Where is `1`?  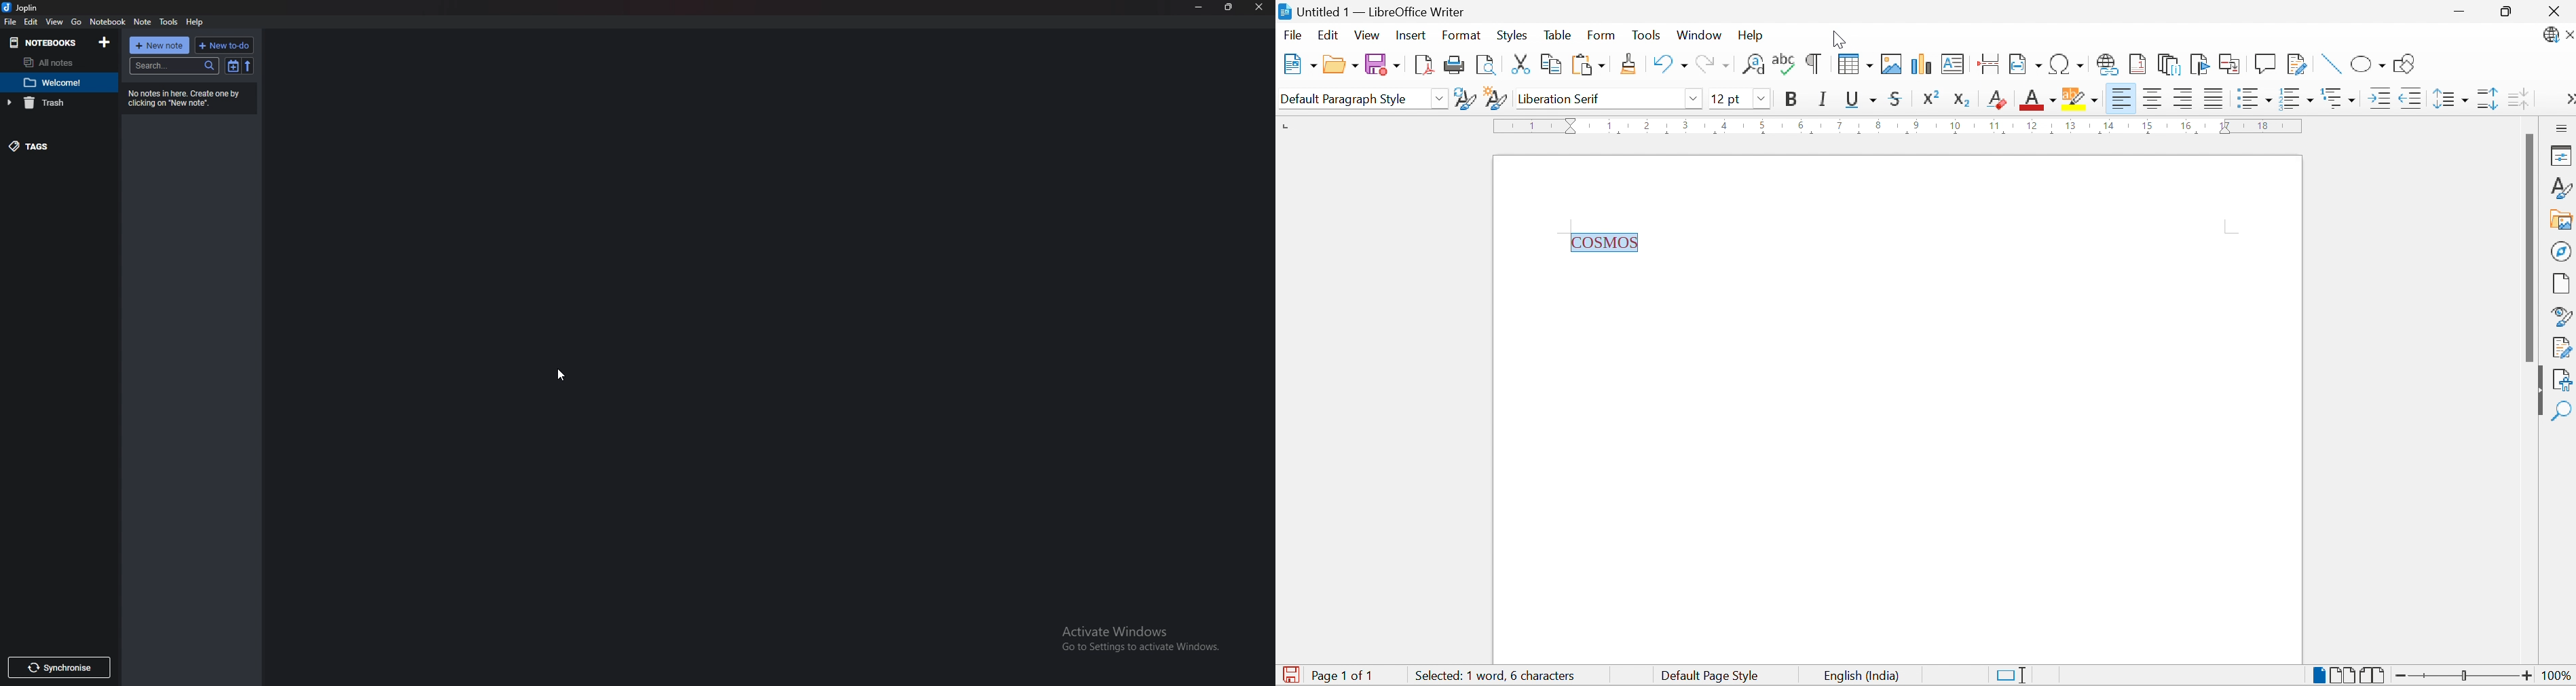
1 is located at coordinates (1534, 126).